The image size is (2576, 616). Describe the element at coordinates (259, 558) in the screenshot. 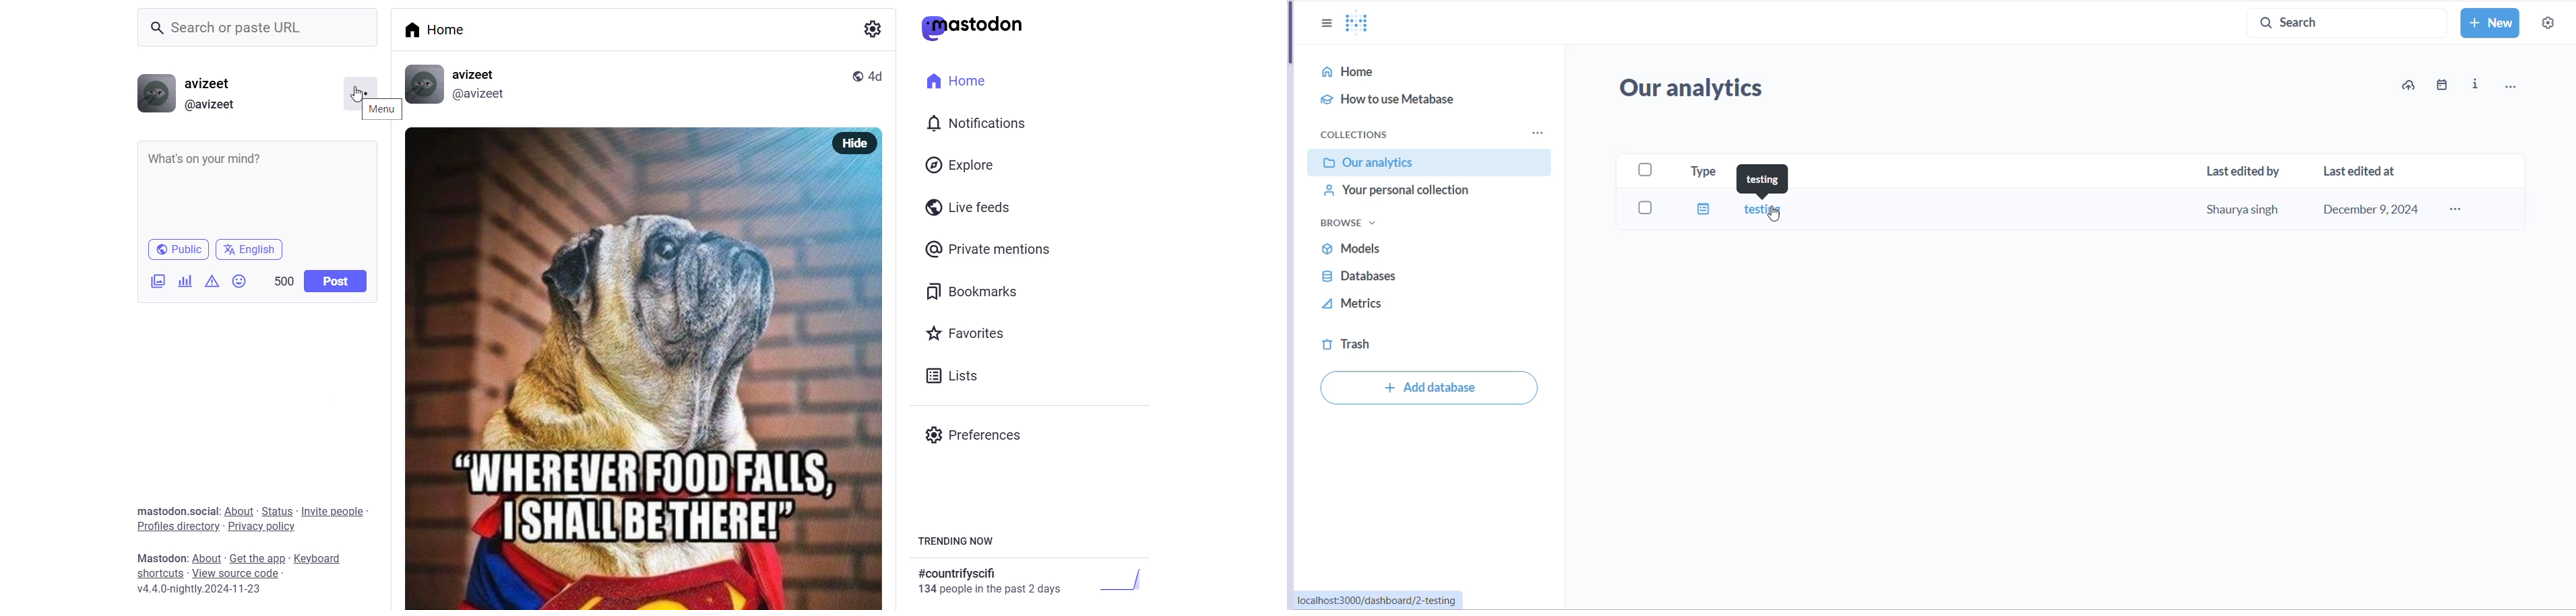

I see `get the app` at that location.